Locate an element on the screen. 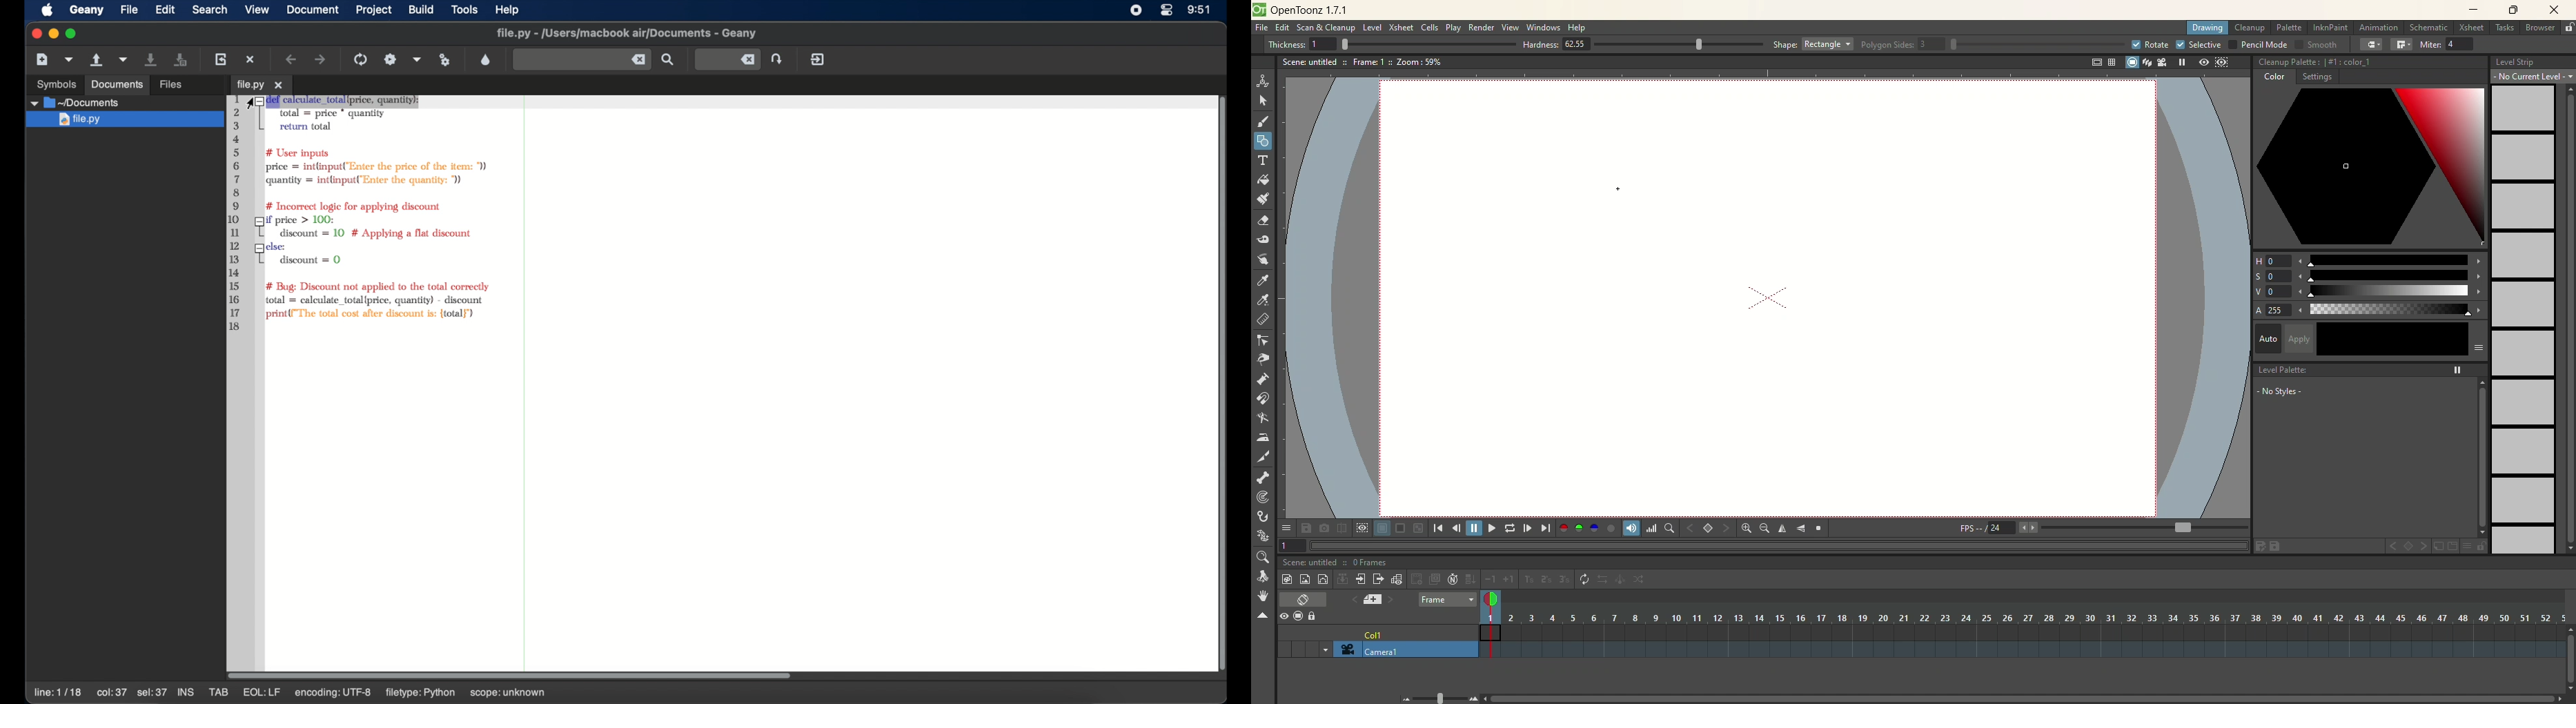 The width and height of the screenshot is (2576, 728). file is located at coordinates (1264, 28).